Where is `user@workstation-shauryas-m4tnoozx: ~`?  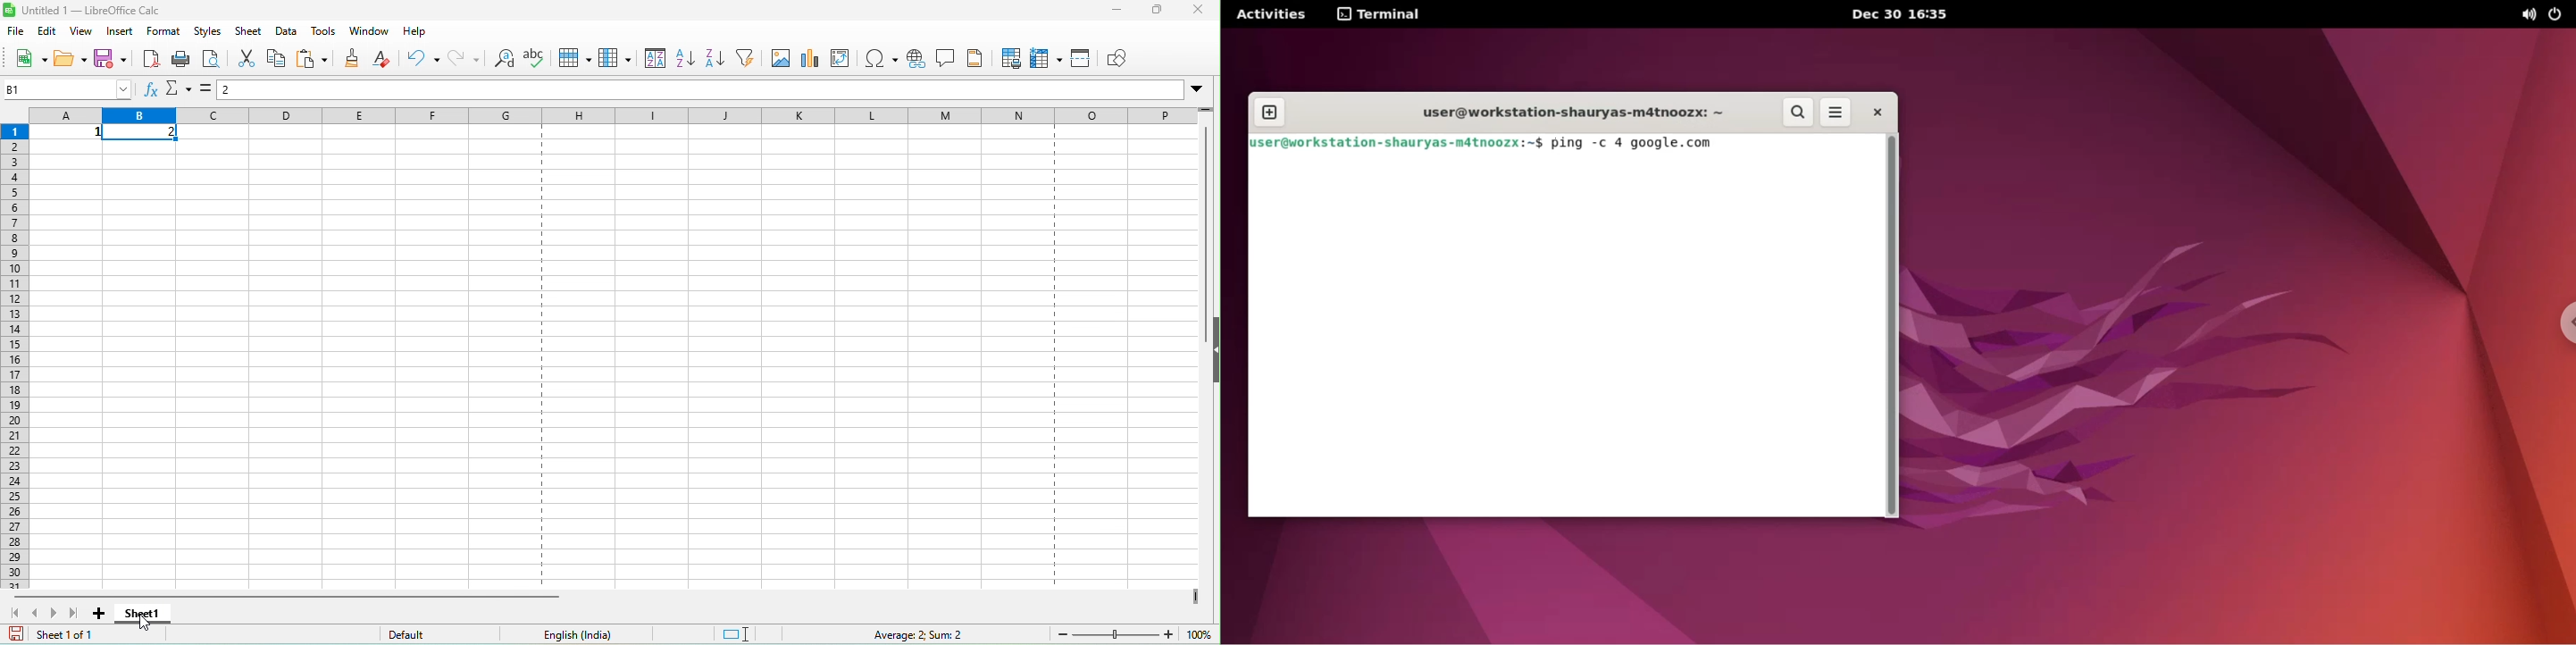 user@workstation-shauryas-m4tnoozx: ~ is located at coordinates (1574, 113).